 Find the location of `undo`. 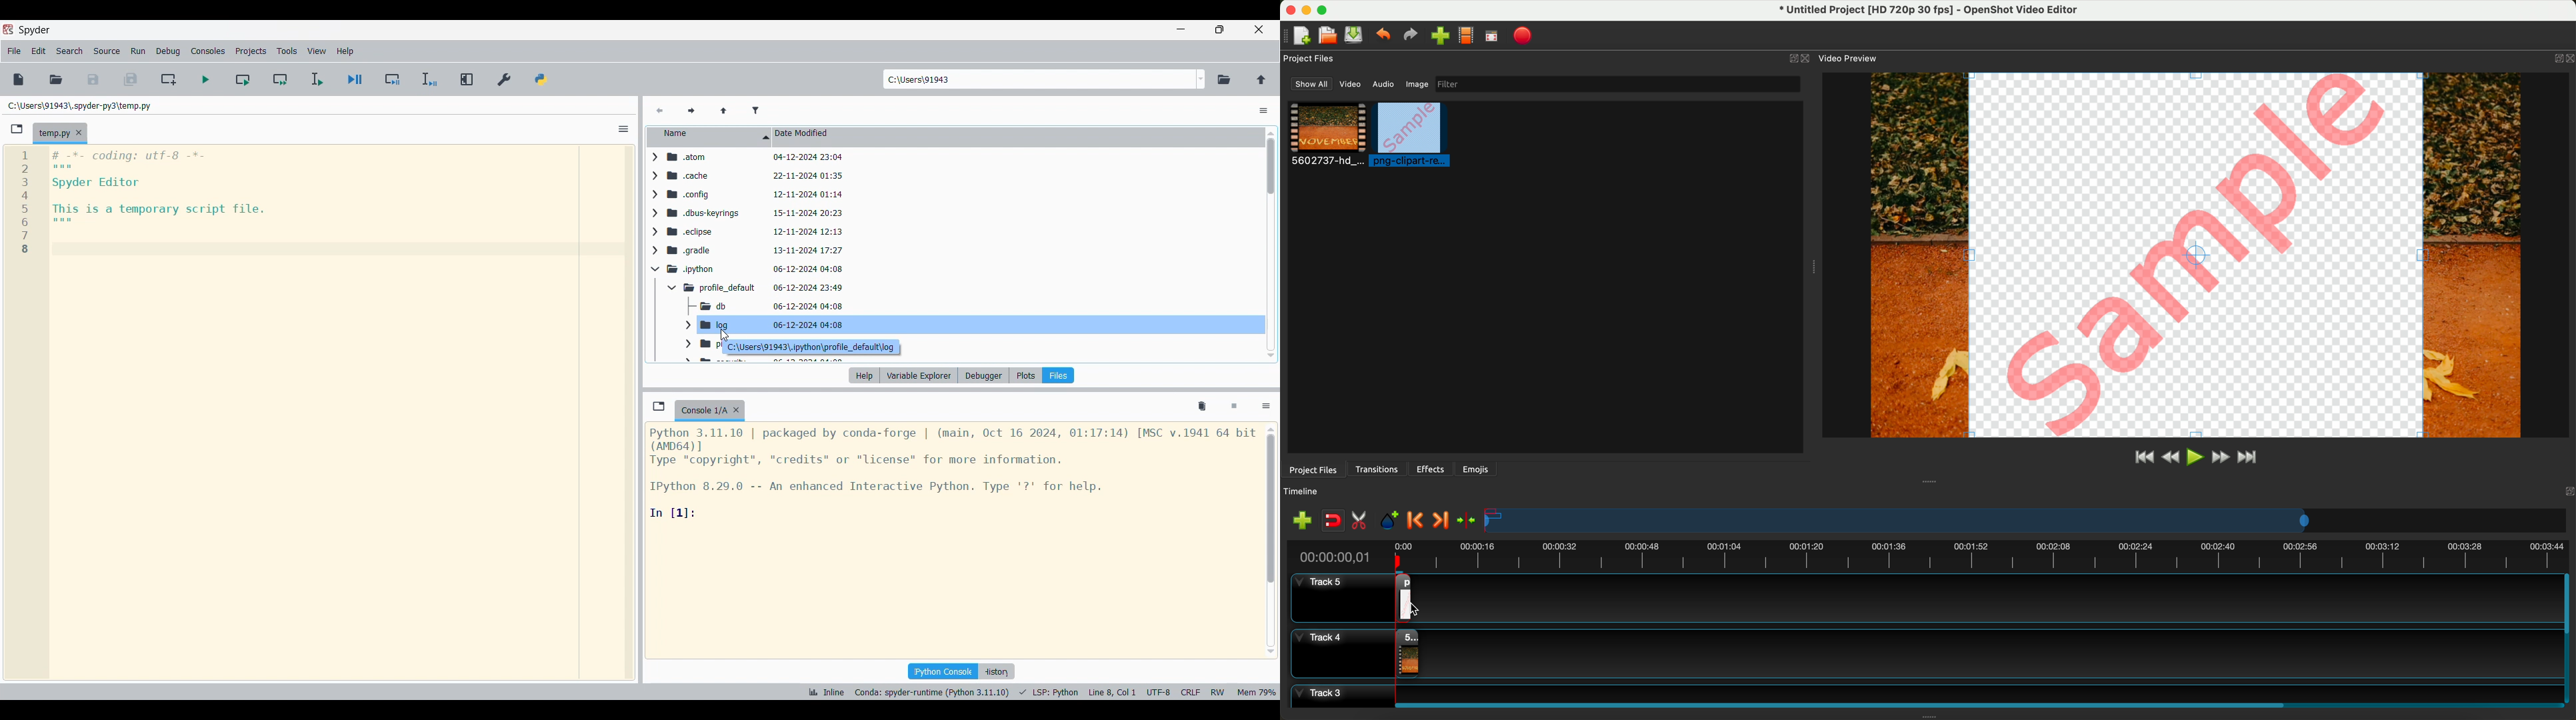

undo is located at coordinates (1385, 36).